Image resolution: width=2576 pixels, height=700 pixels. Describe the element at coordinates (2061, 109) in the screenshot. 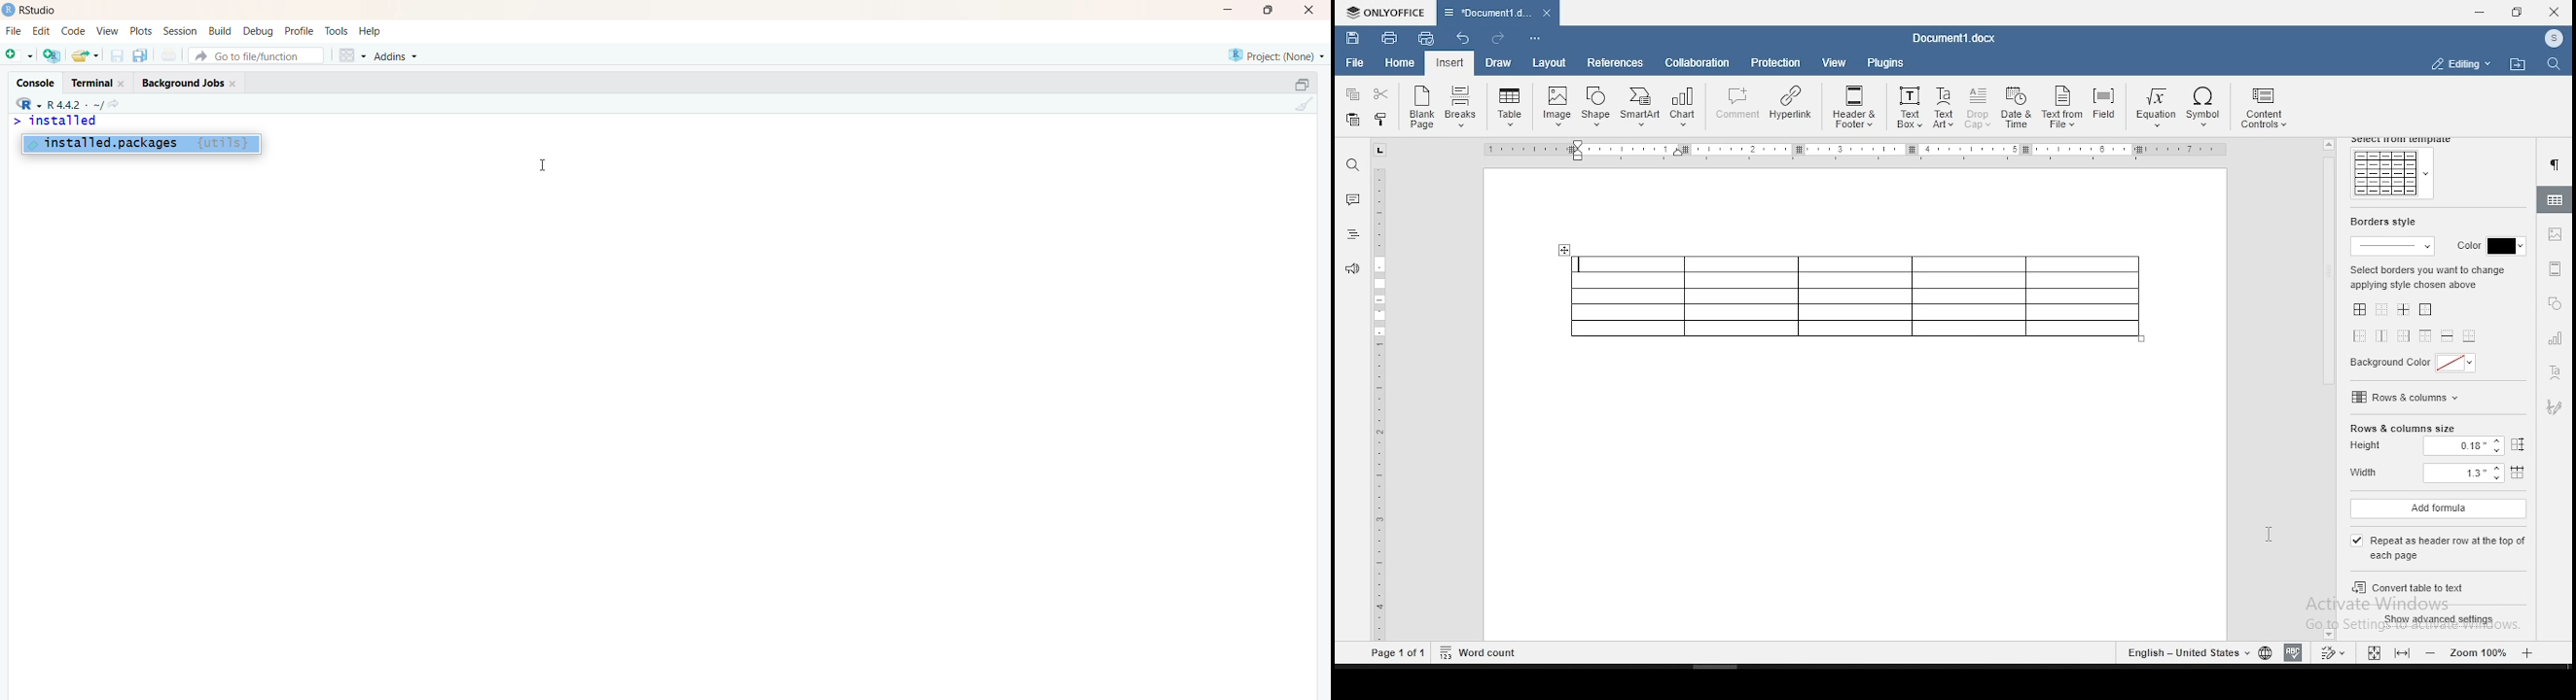

I see `Text From File` at that location.